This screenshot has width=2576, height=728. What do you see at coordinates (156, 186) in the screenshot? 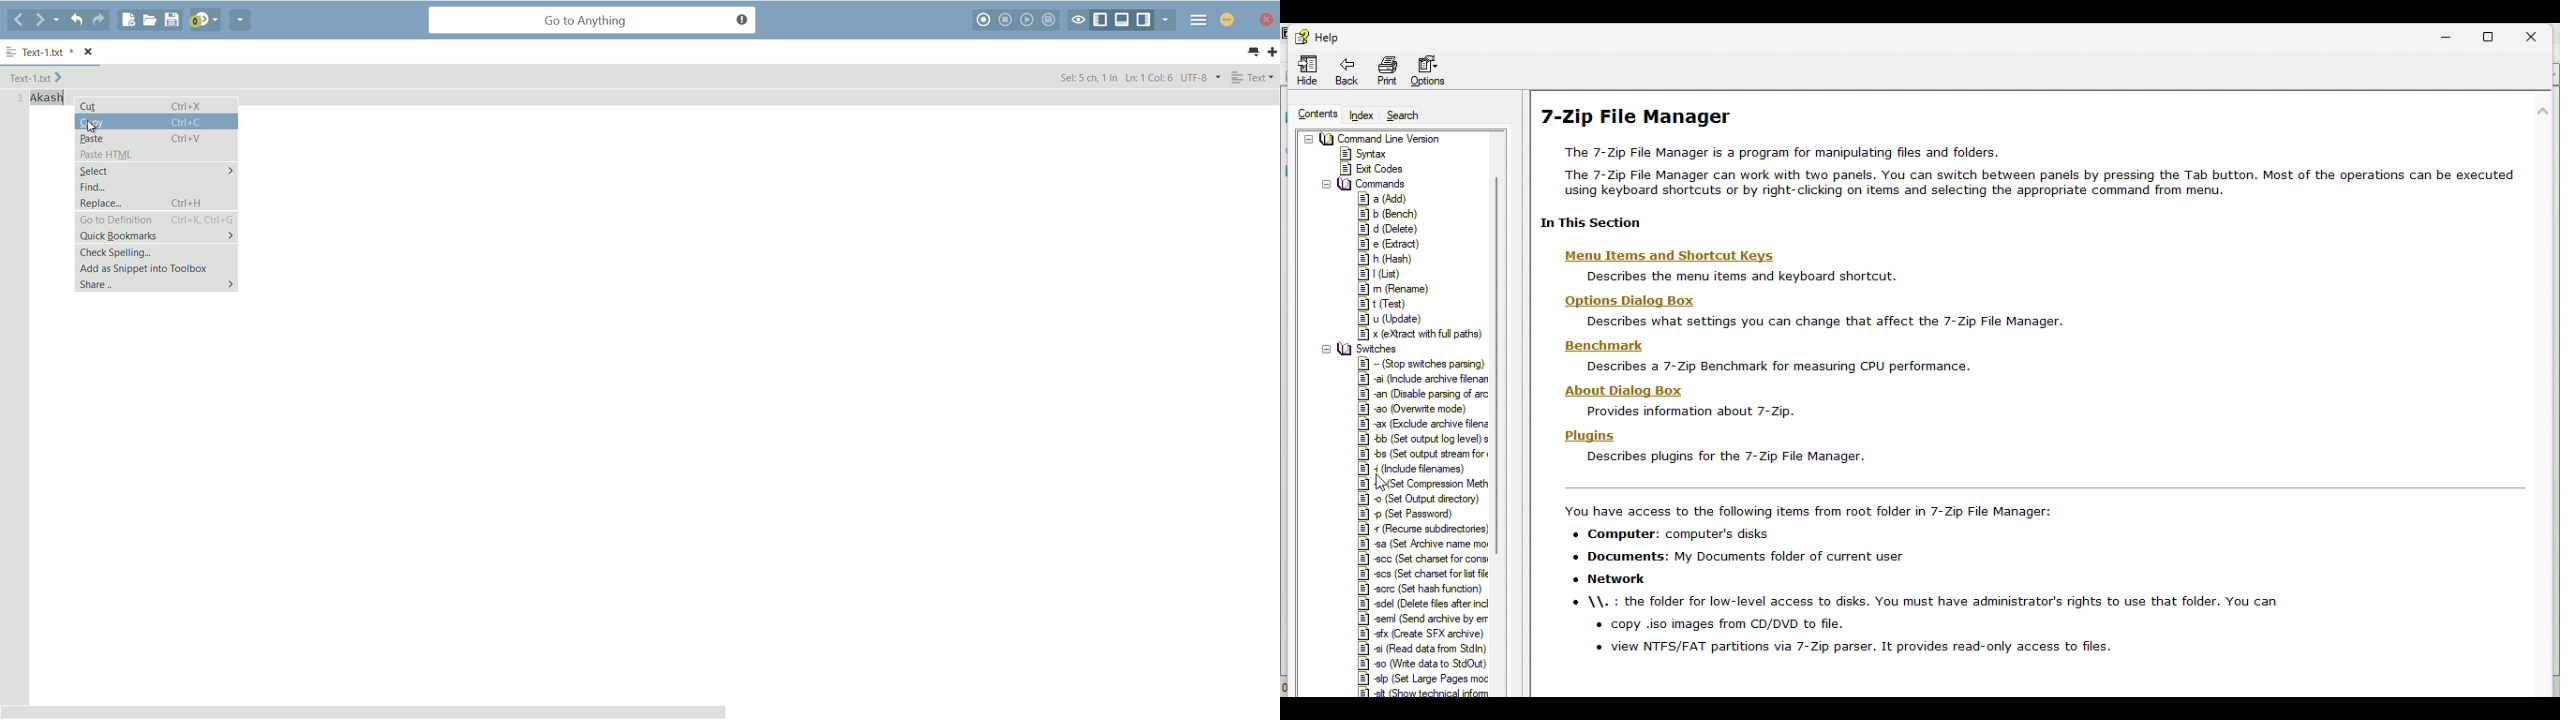
I see `find` at bounding box center [156, 186].